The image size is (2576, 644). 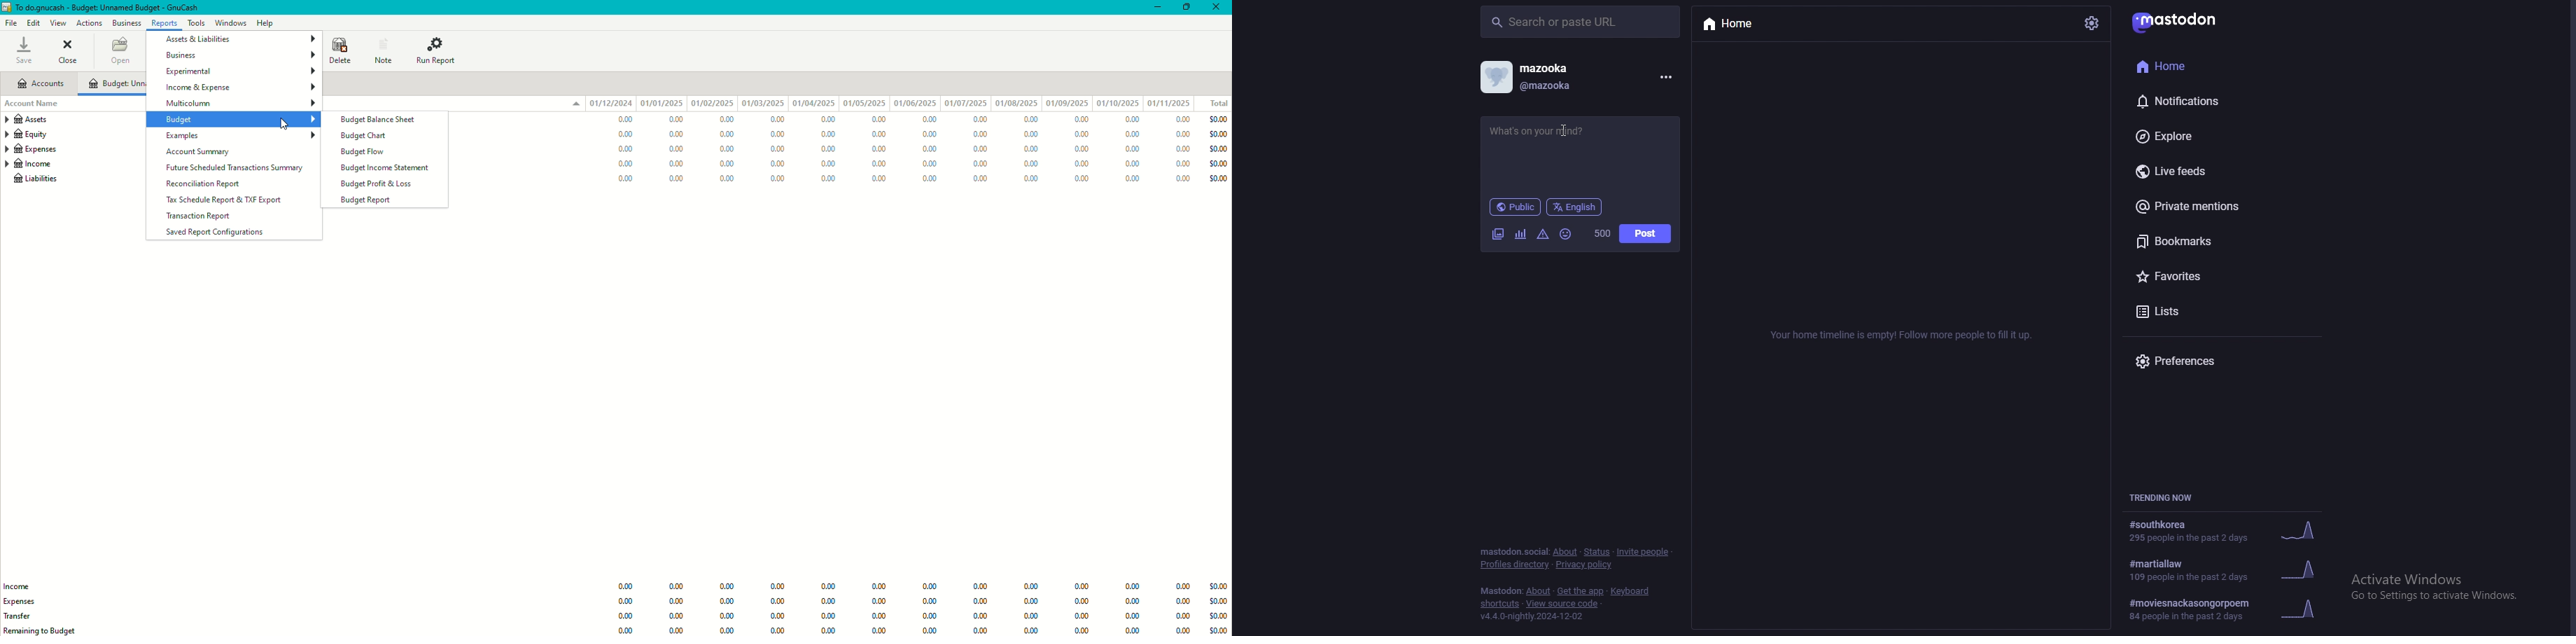 I want to click on 0.00, so click(x=829, y=164).